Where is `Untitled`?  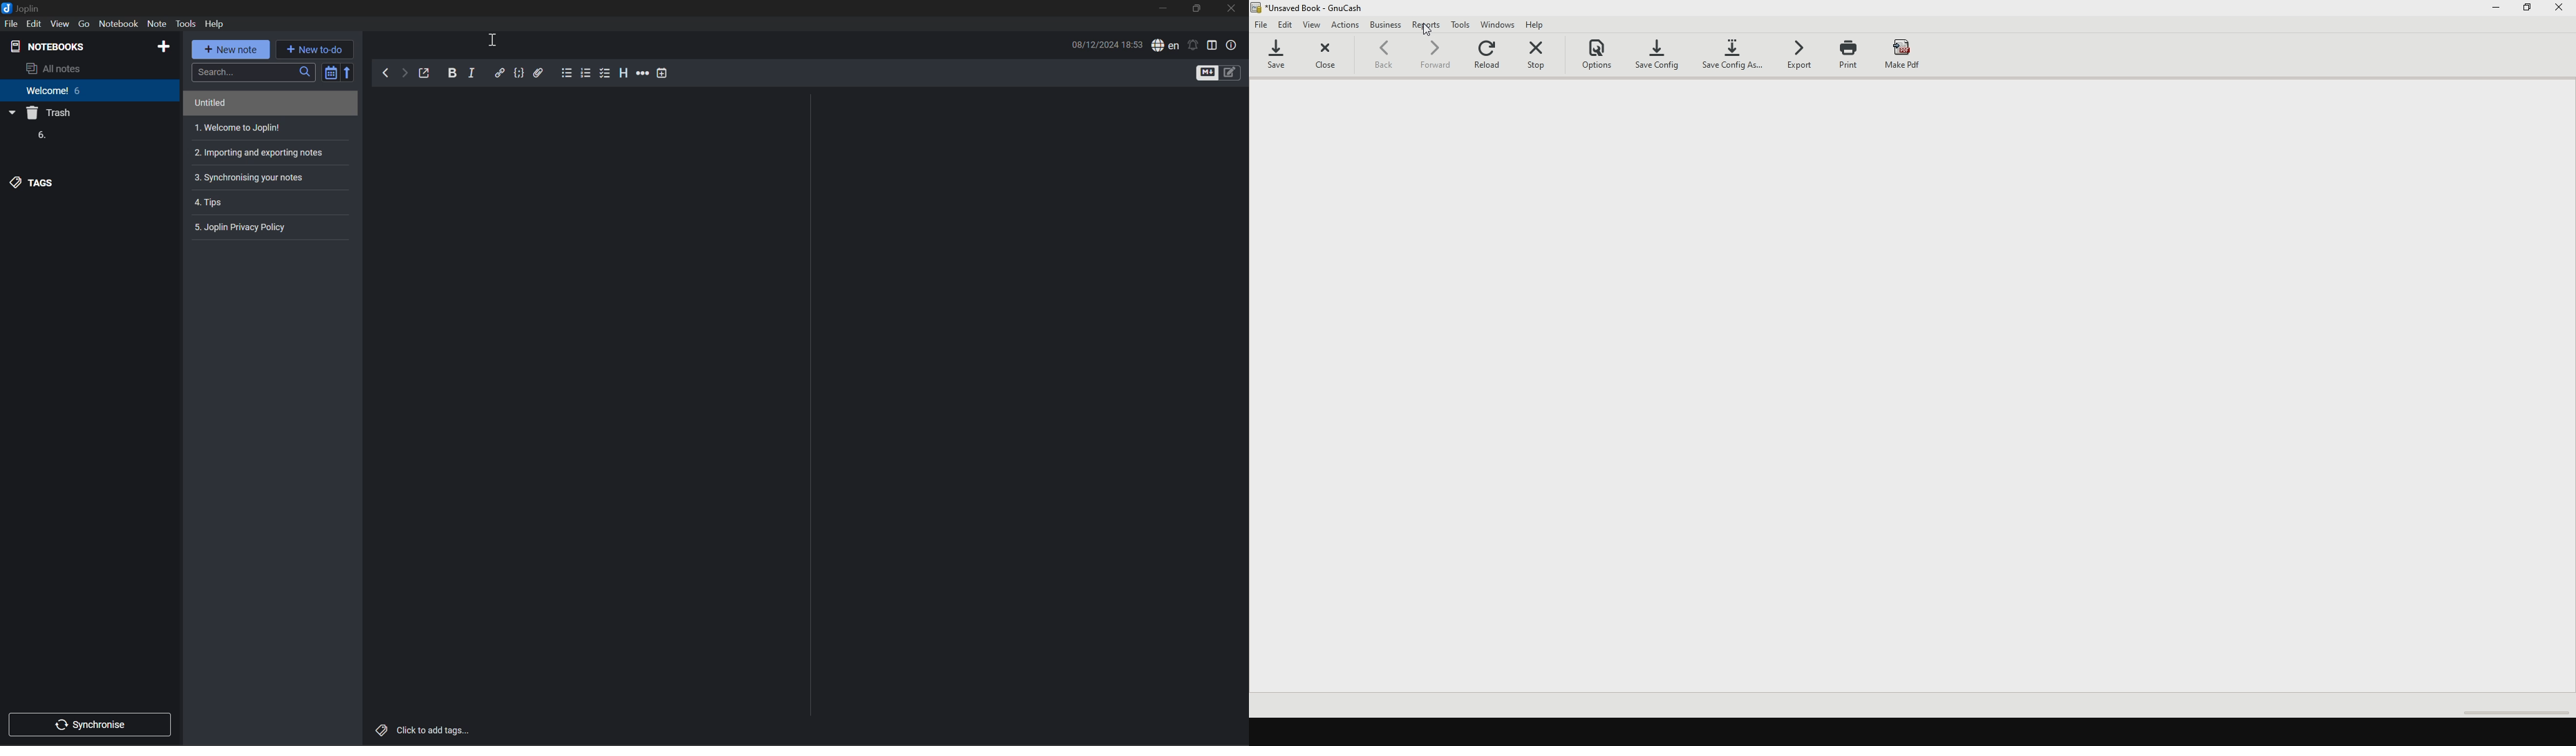
Untitled is located at coordinates (208, 102).